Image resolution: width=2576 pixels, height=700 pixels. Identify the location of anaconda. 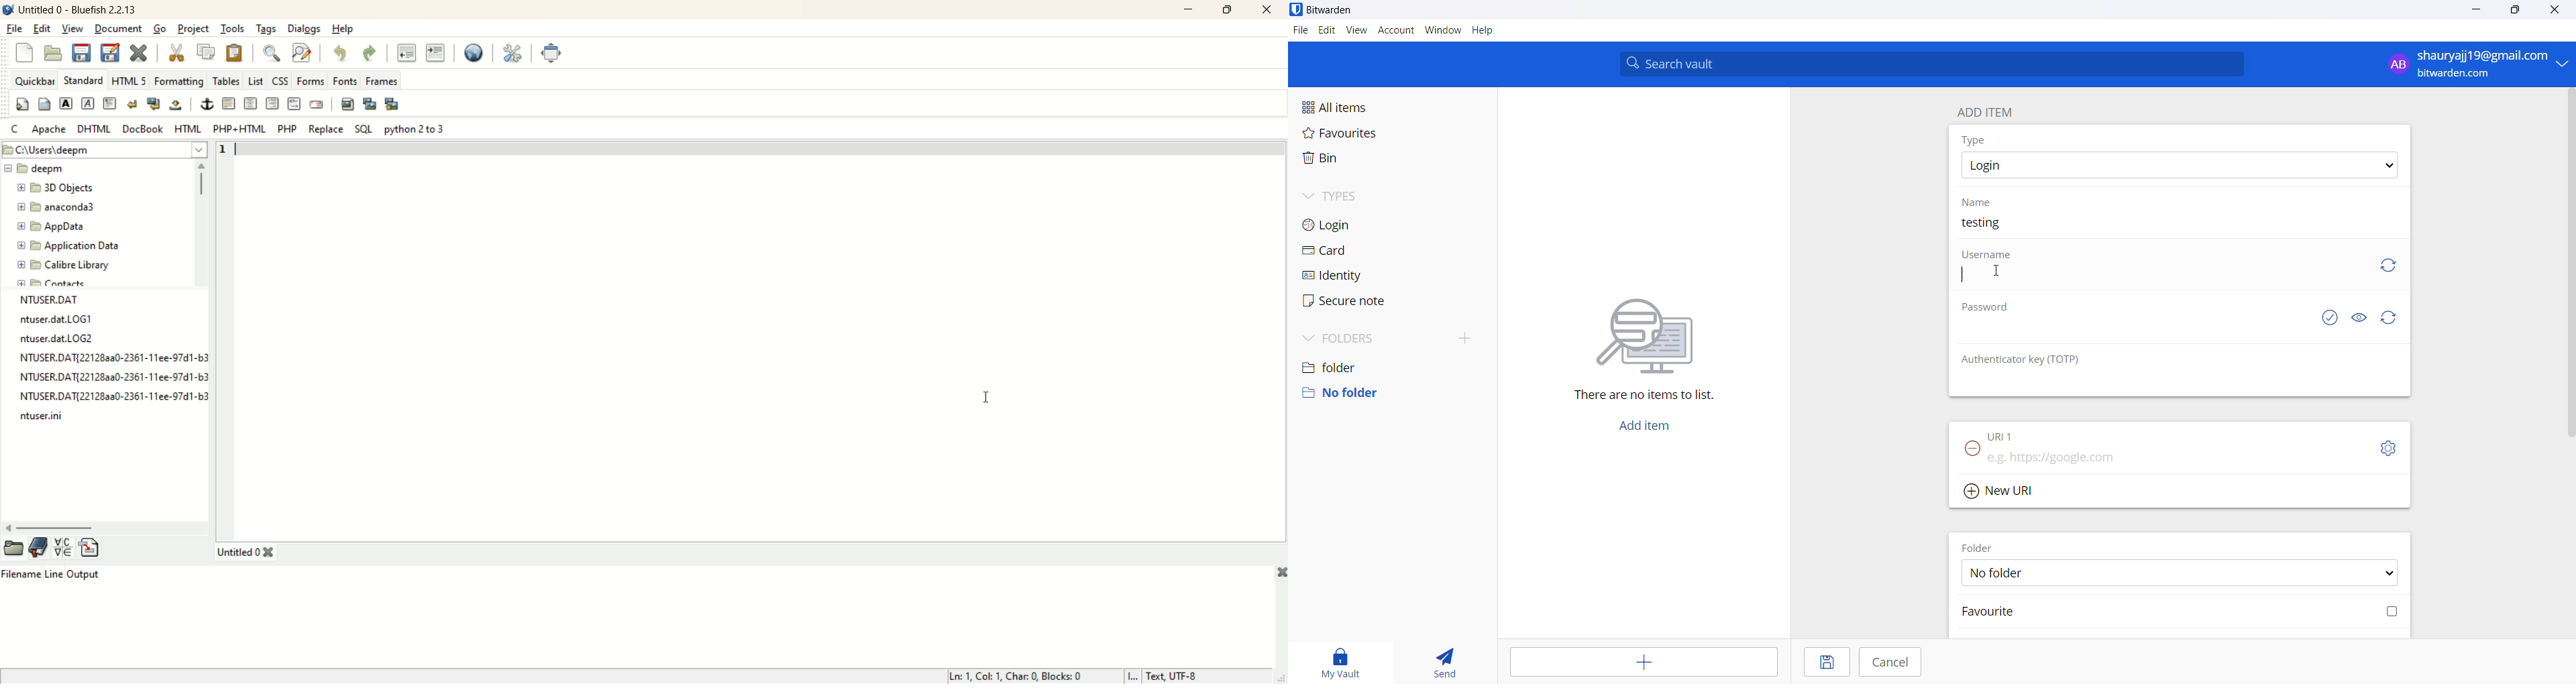
(60, 207).